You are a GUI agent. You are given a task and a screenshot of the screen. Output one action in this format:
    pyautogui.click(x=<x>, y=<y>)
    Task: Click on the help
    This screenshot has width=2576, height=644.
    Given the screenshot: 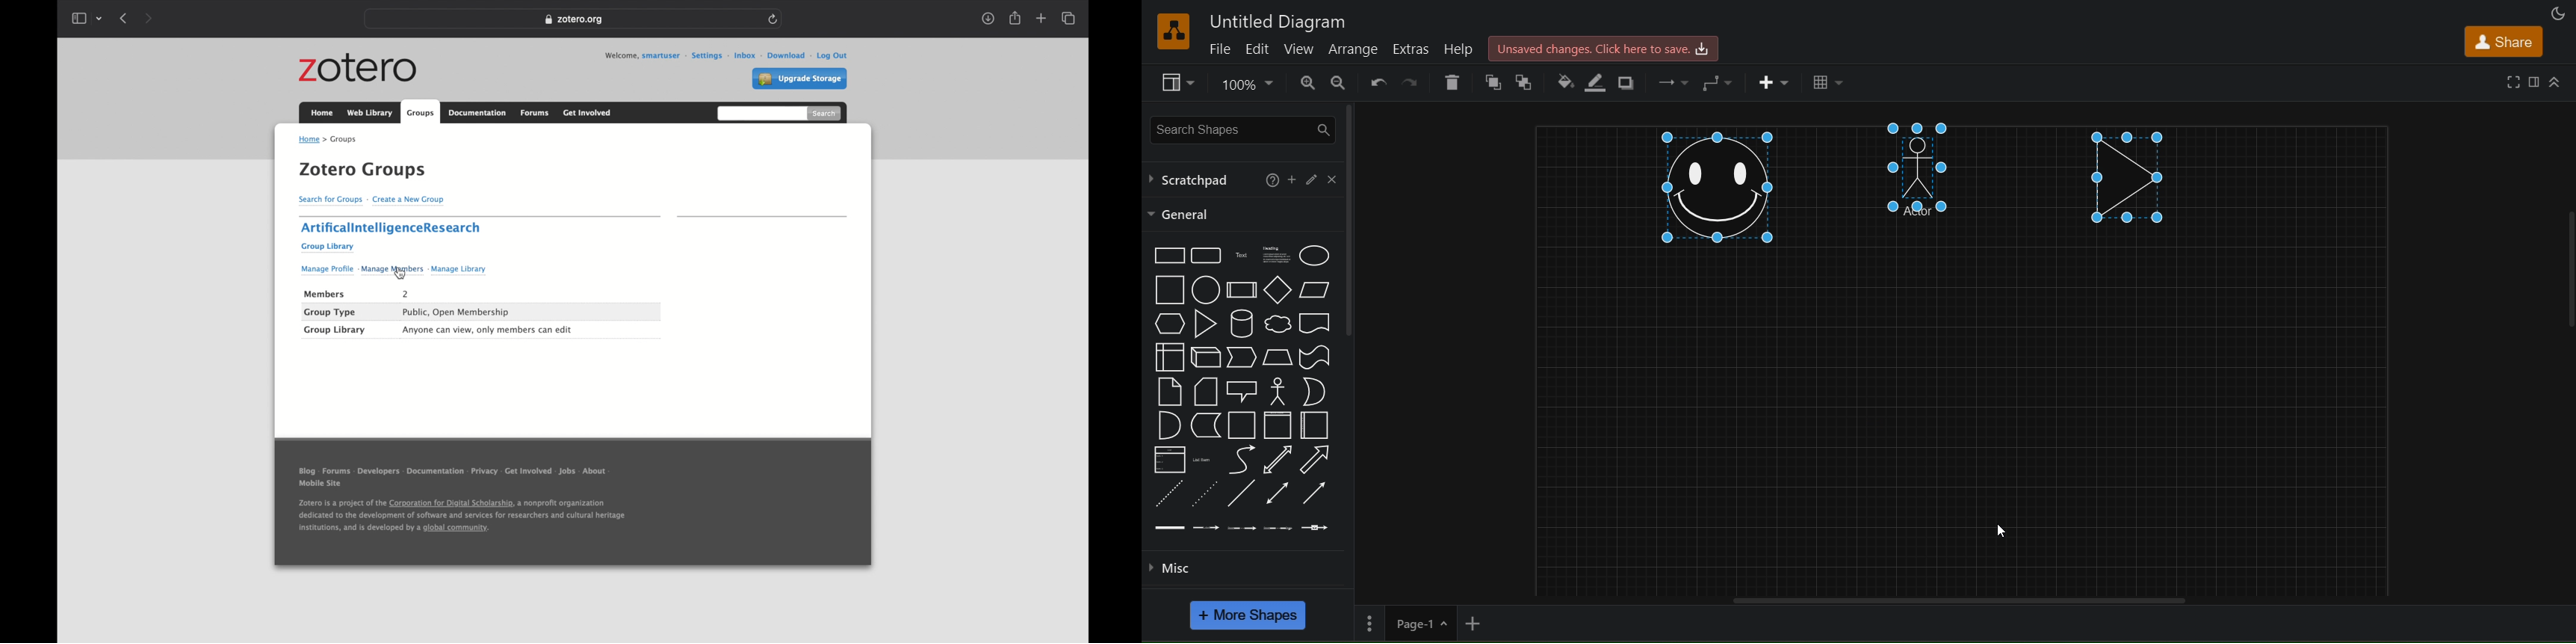 What is the action you would take?
    pyautogui.click(x=1461, y=49)
    